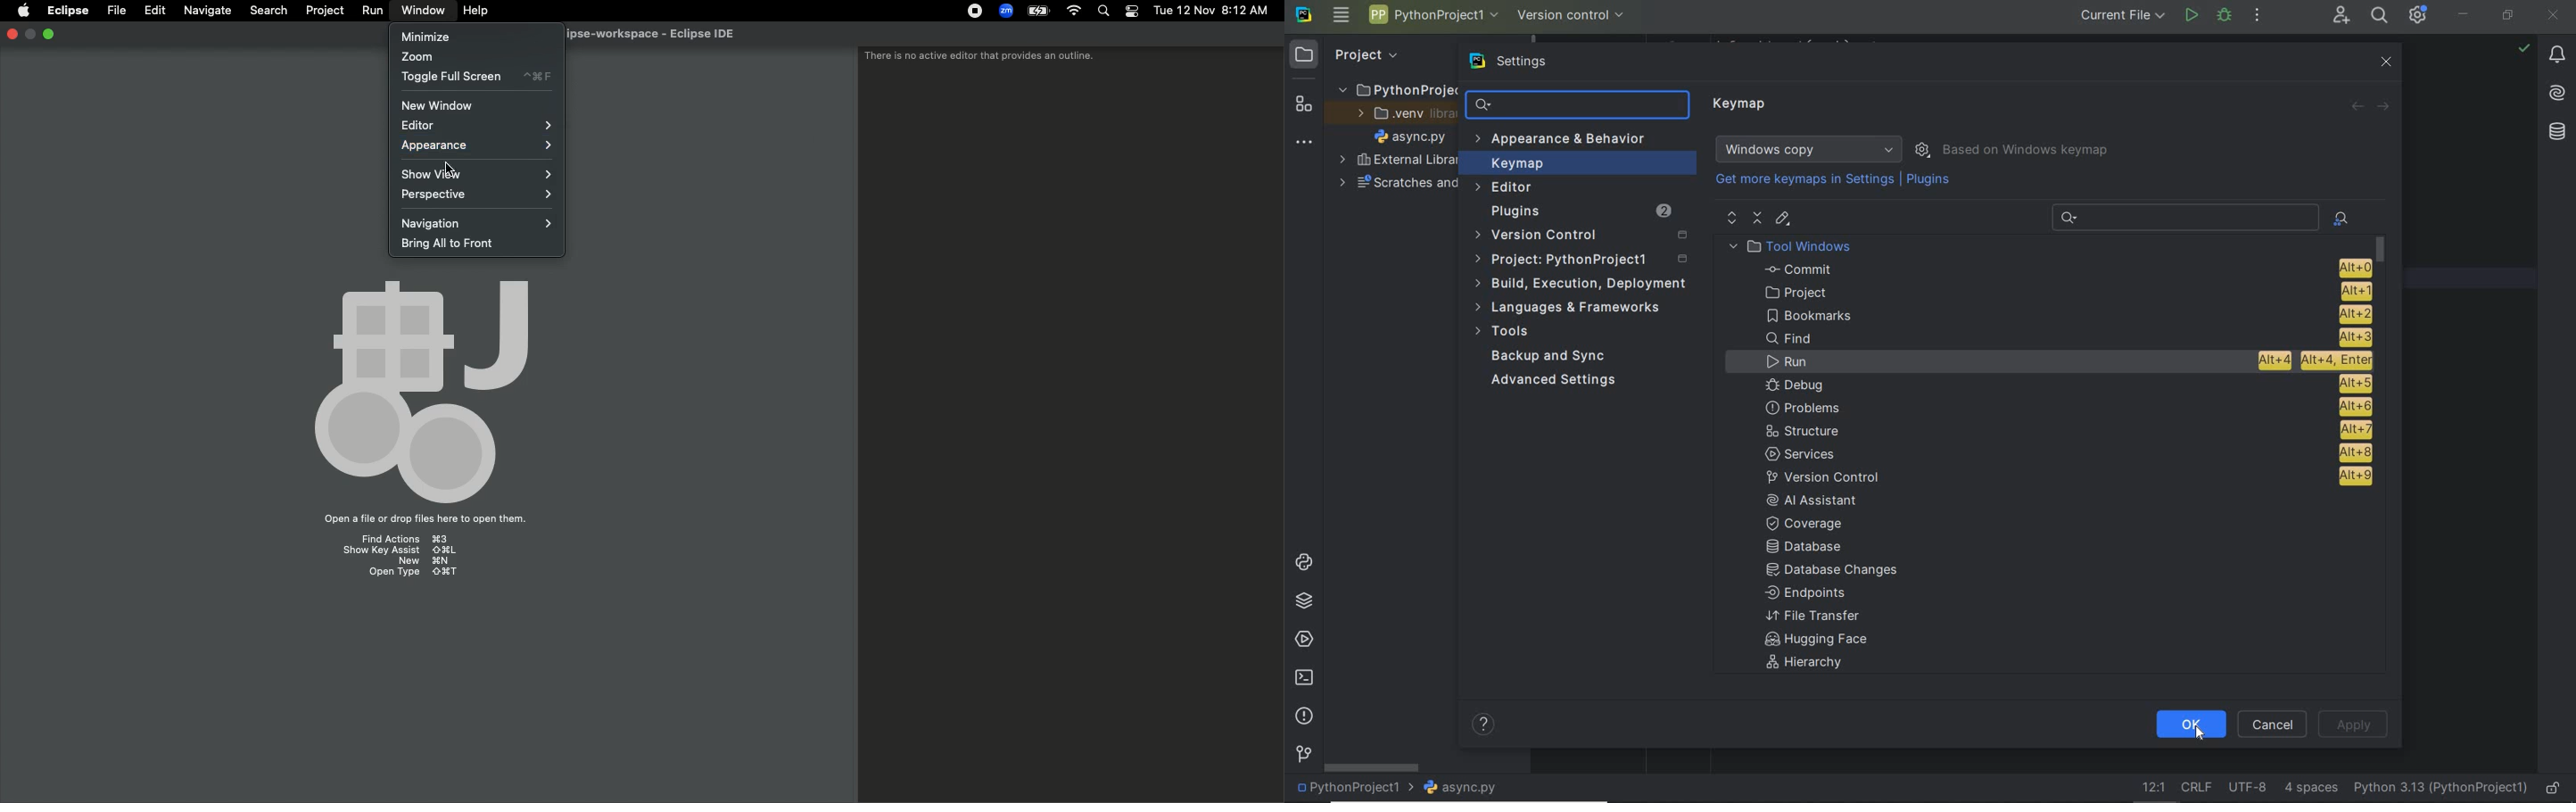 Image resolution: width=2576 pixels, height=812 pixels. Describe the element at coordinates (412, 575) in the screenshot. I see `Open type` at that location.